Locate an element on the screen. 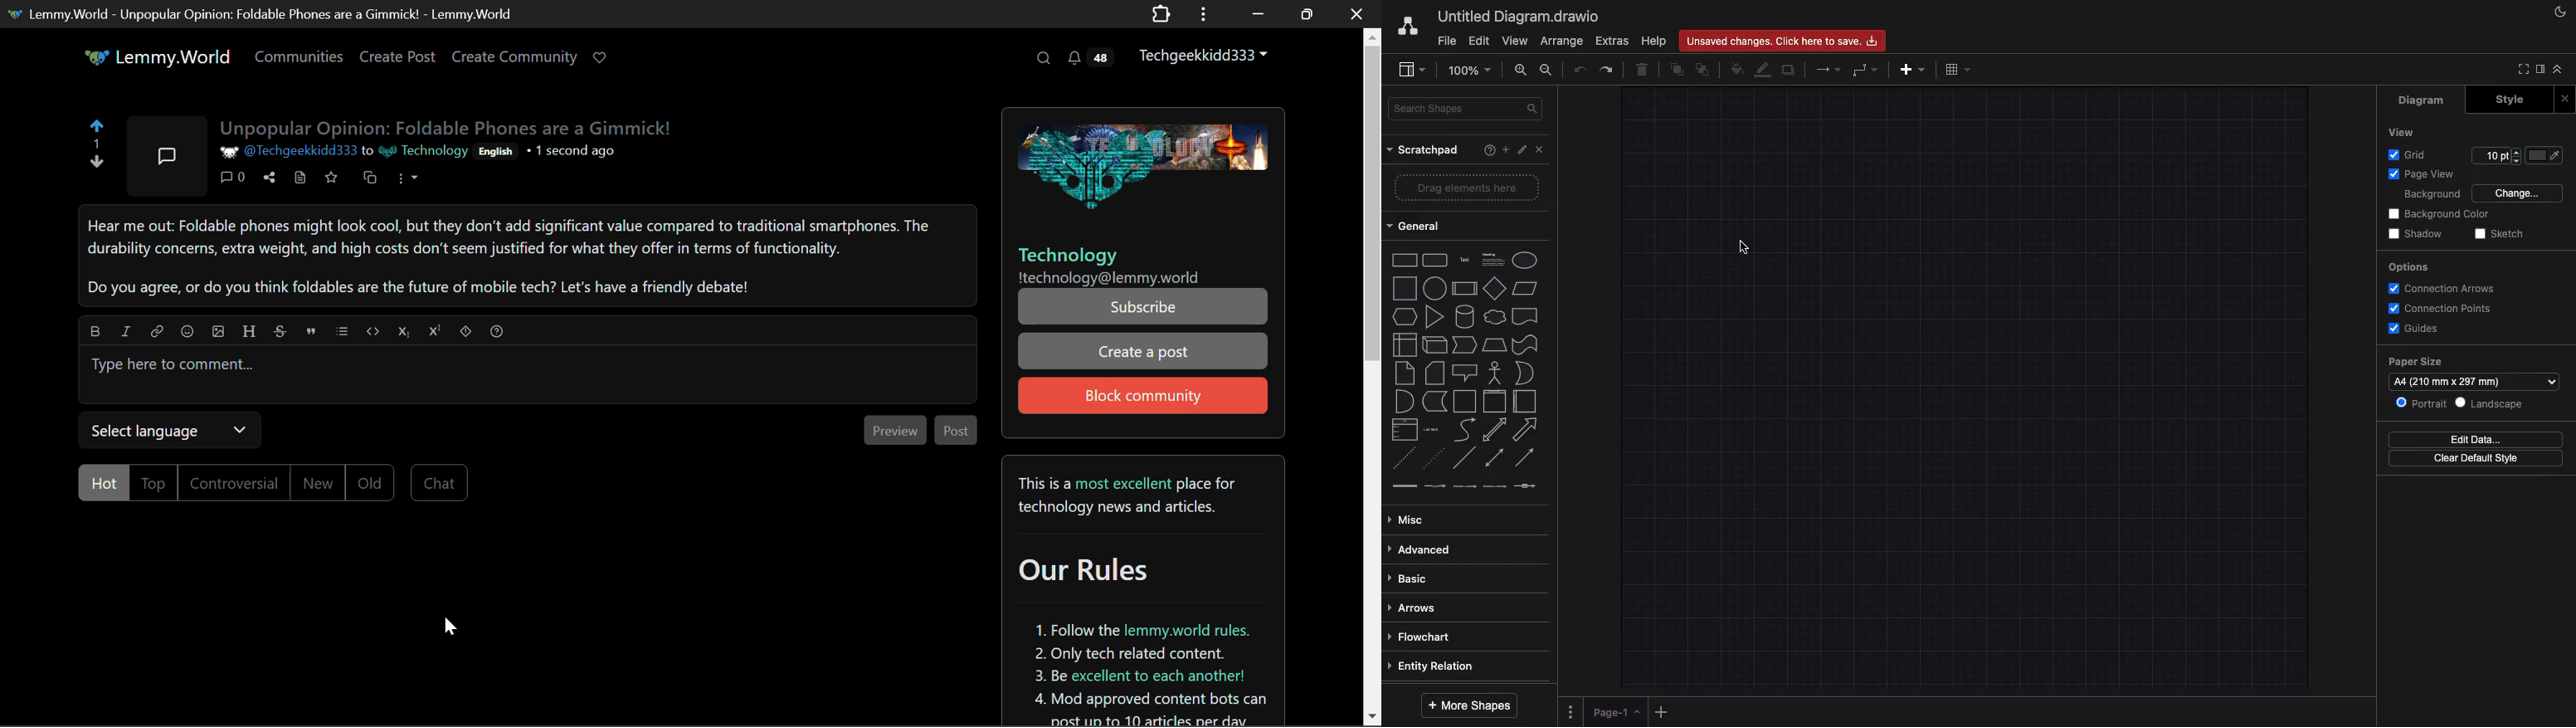 The image size is (2576, 728). Undo is located at coordinates (1580, 68).